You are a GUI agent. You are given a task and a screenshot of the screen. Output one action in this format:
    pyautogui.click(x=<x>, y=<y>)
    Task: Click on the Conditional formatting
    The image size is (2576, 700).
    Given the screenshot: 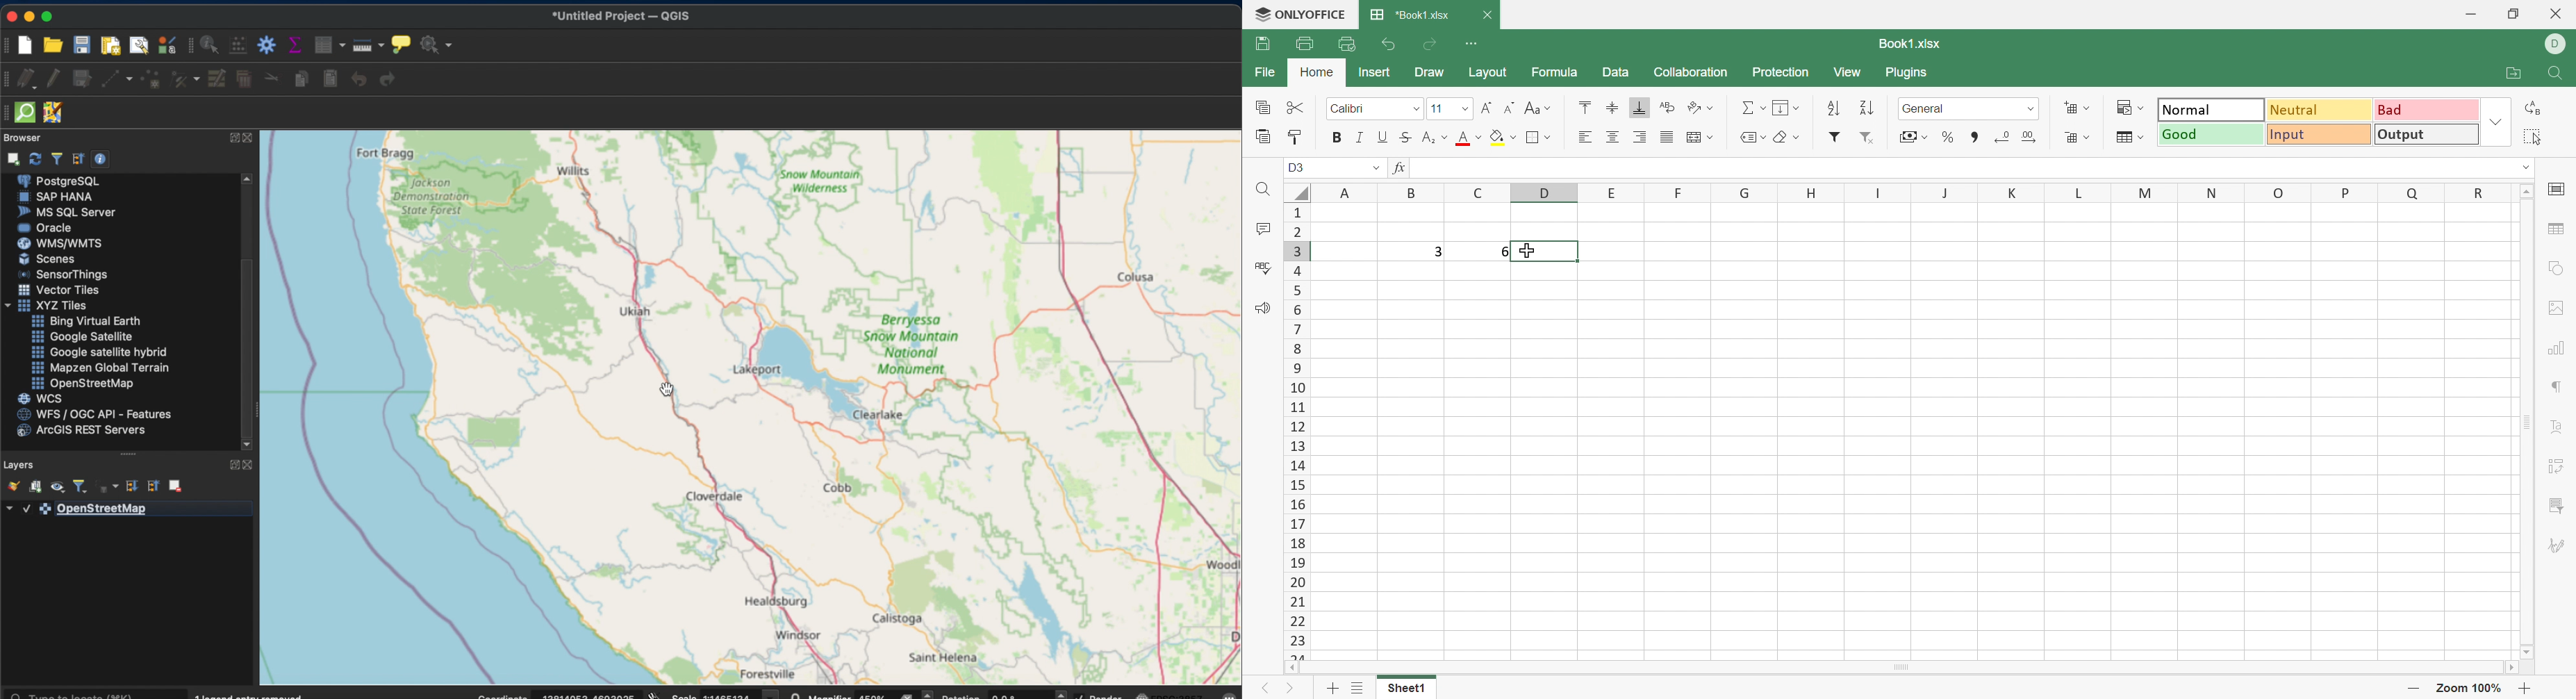 What is the action you would take?
    pyautogui.click(x=2131, y=108)
    